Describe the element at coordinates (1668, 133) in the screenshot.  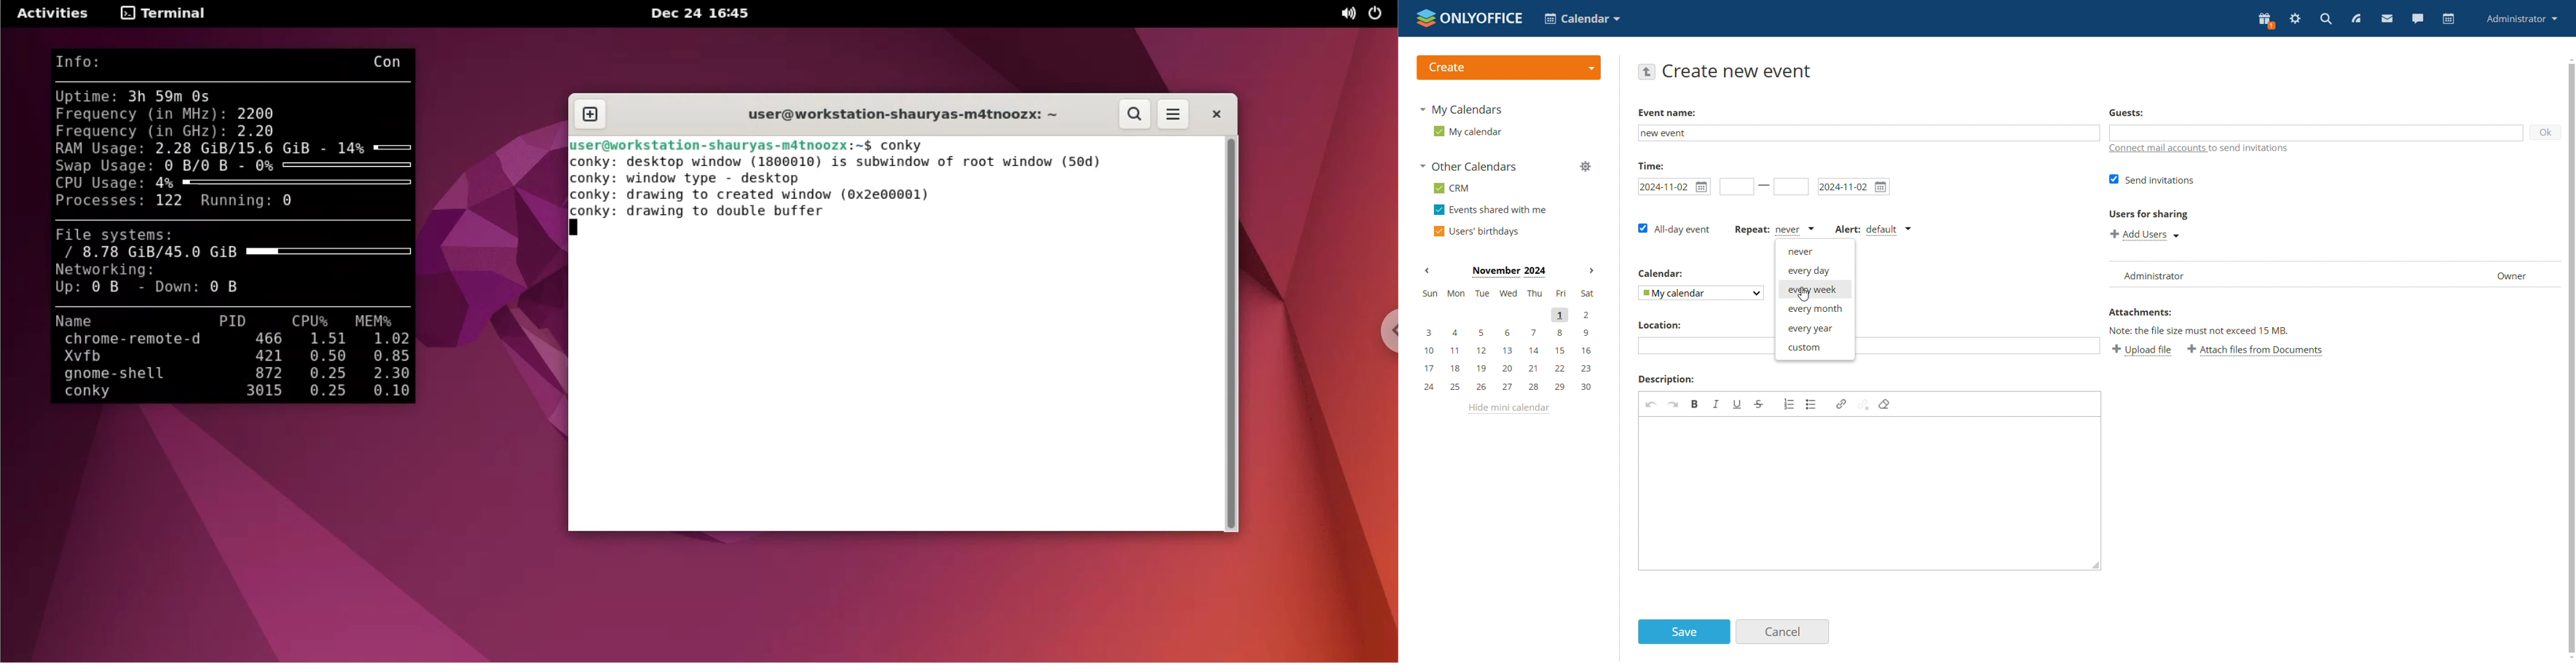
I see `event name set` at that location.